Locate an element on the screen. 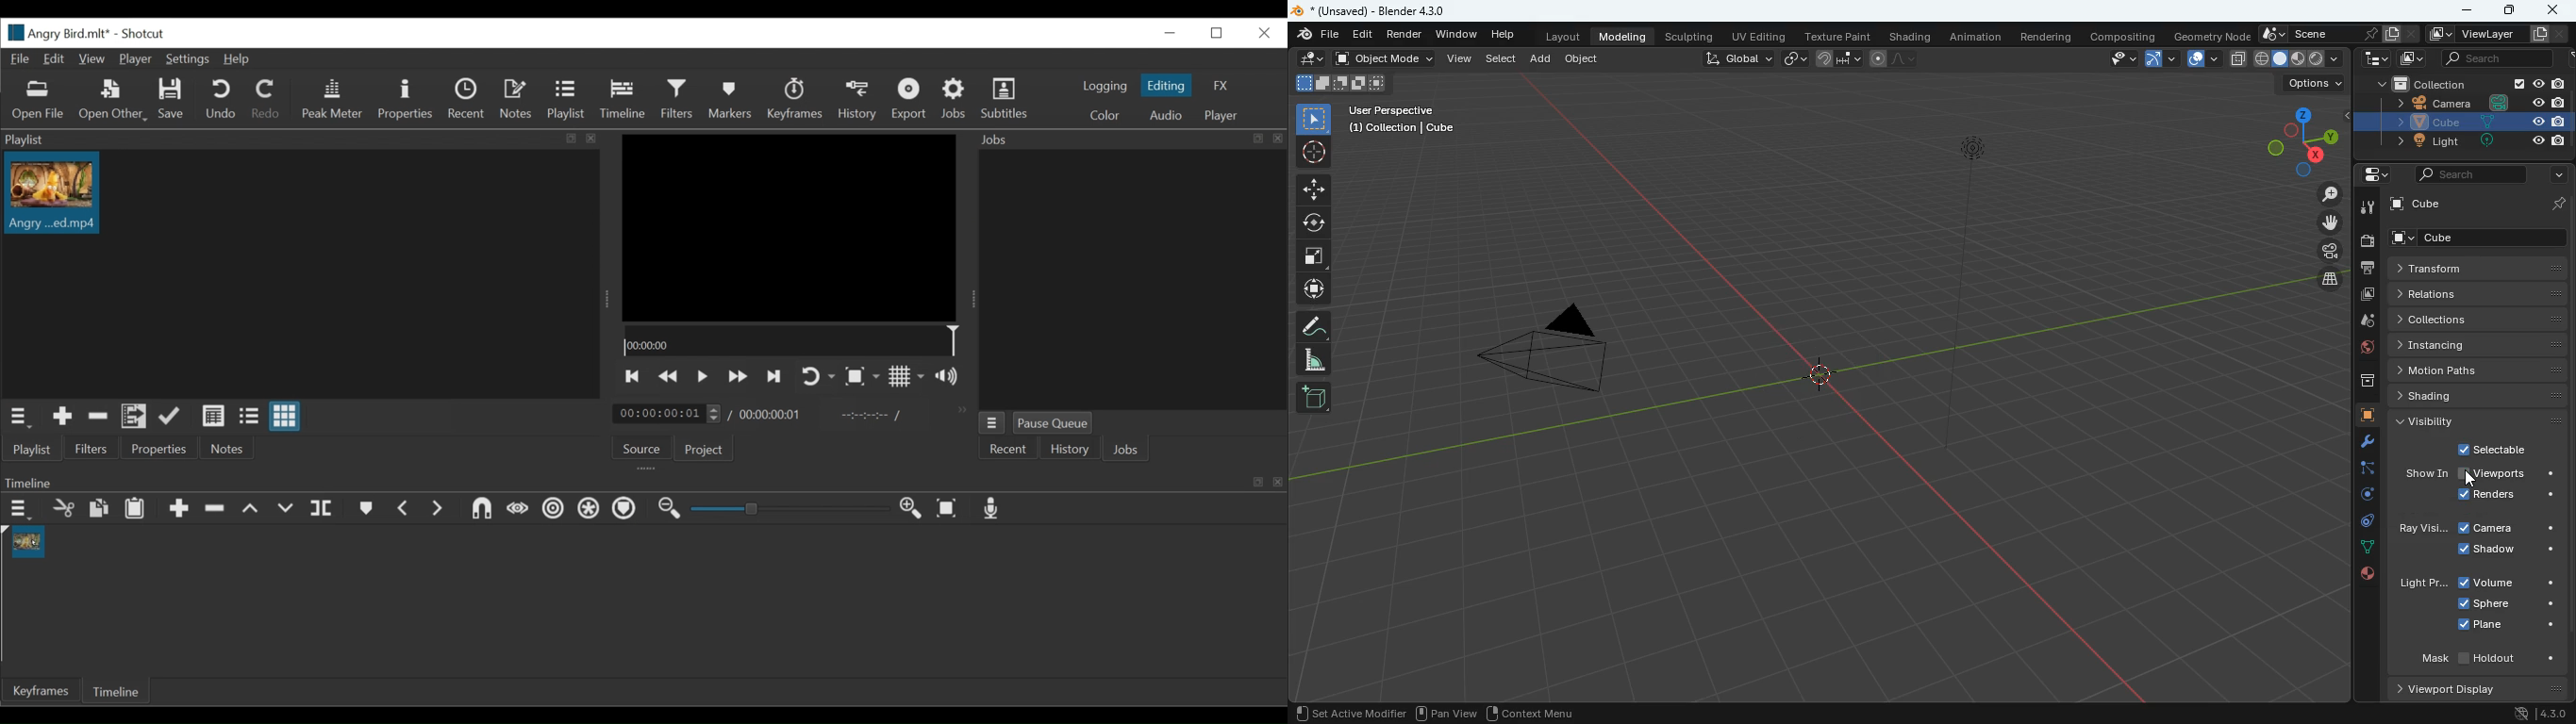 The width and height of the screenshot is (2576, 728). cube is located at coordinates (2361, 416).